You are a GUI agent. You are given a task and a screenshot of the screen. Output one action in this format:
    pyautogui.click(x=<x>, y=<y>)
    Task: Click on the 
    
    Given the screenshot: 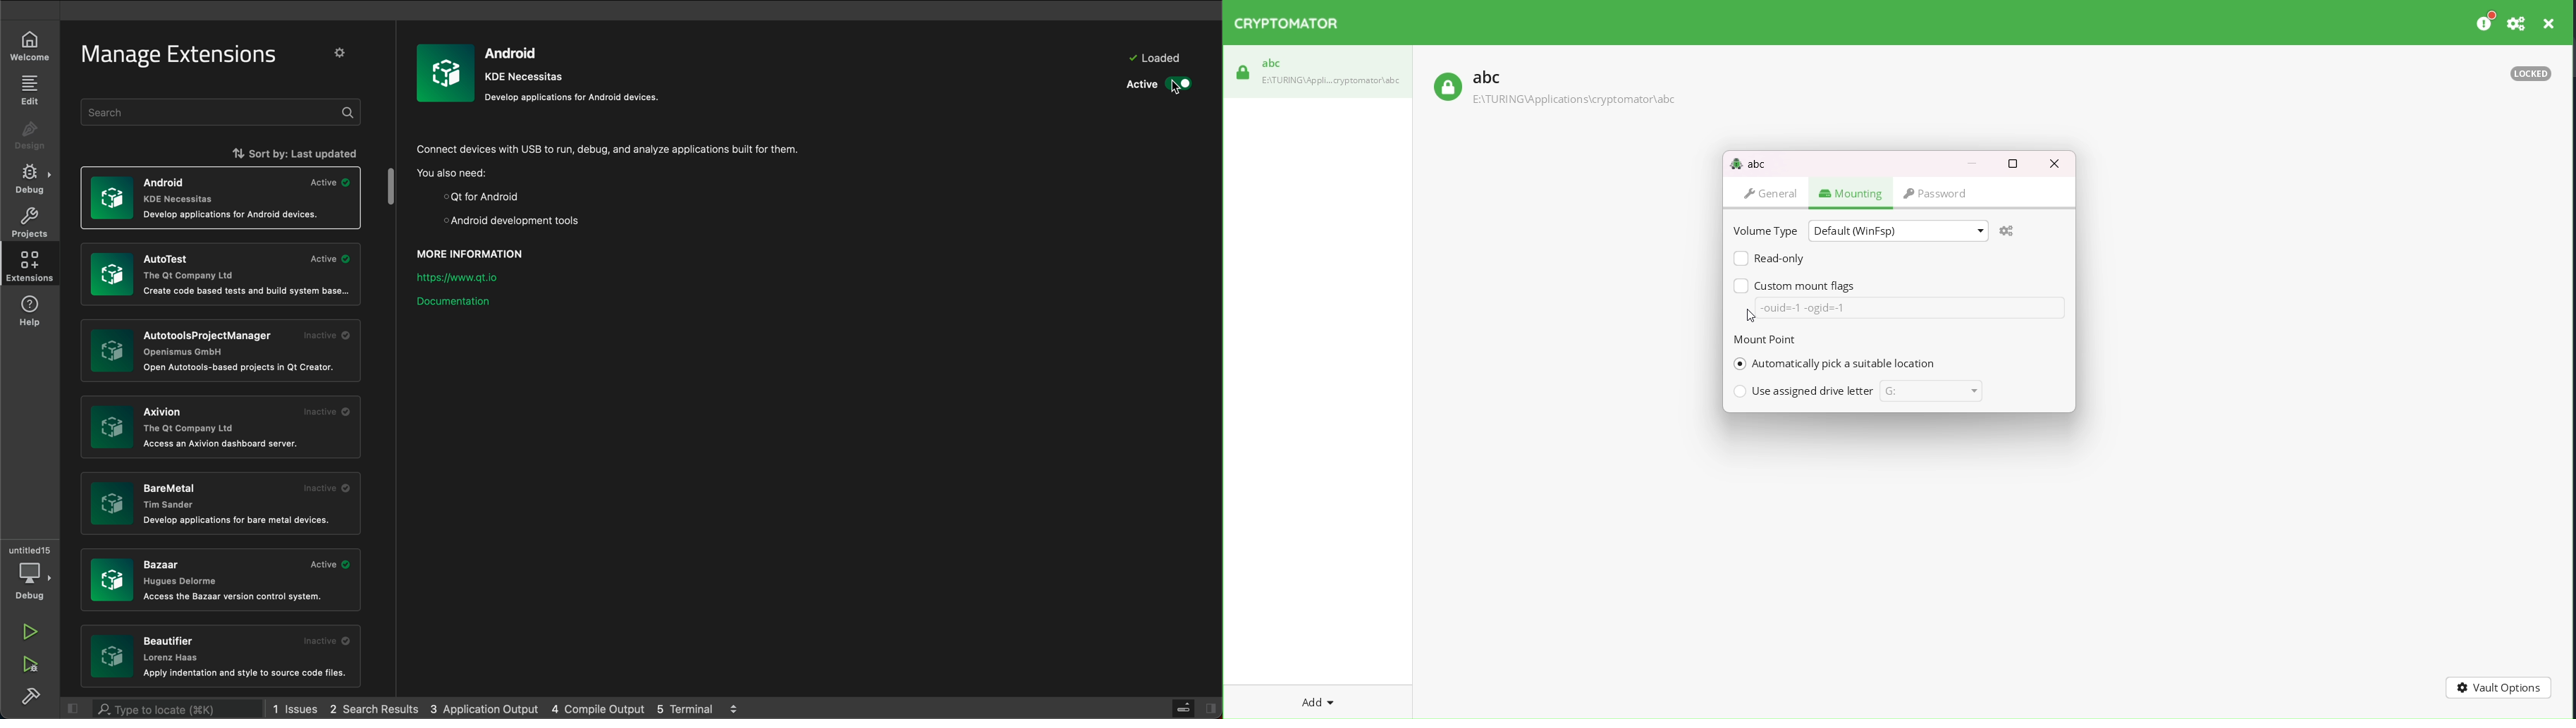 What is the action you would take?
    pyautogui.click(x=217, y=351)
    